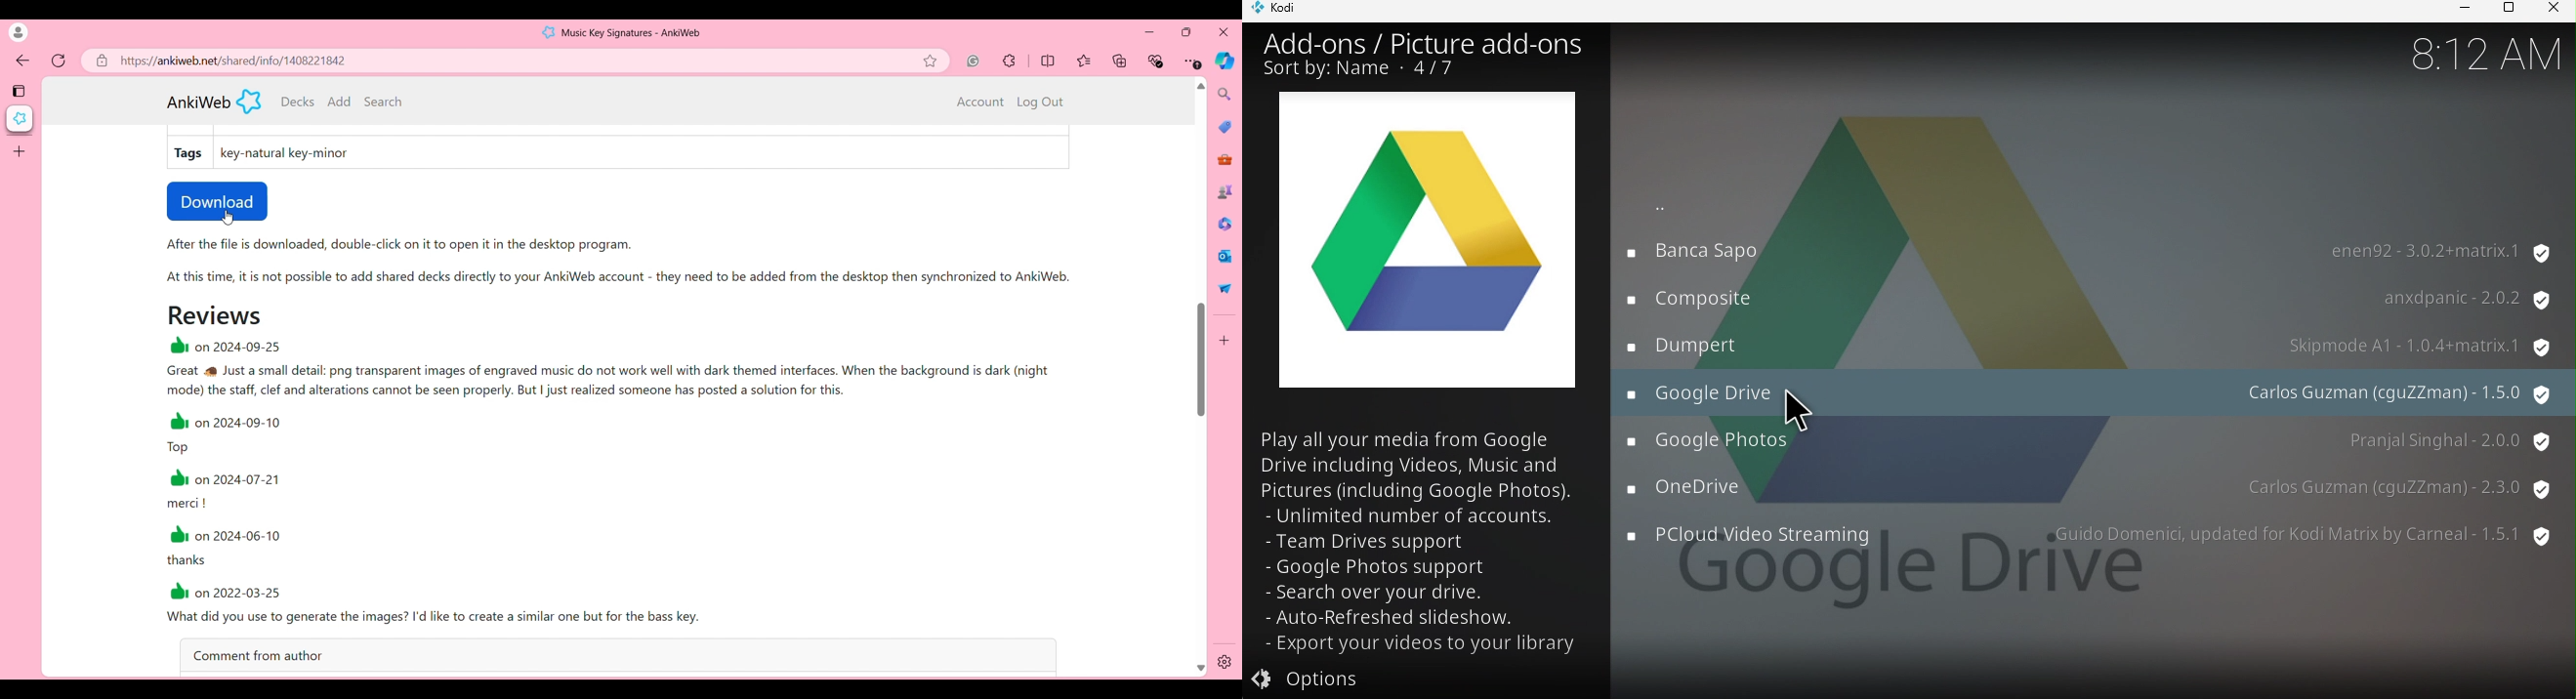 Image resolution: width=2576 pixels, height=700 pixels. I want to click on Maximize, so click(2505, 11).